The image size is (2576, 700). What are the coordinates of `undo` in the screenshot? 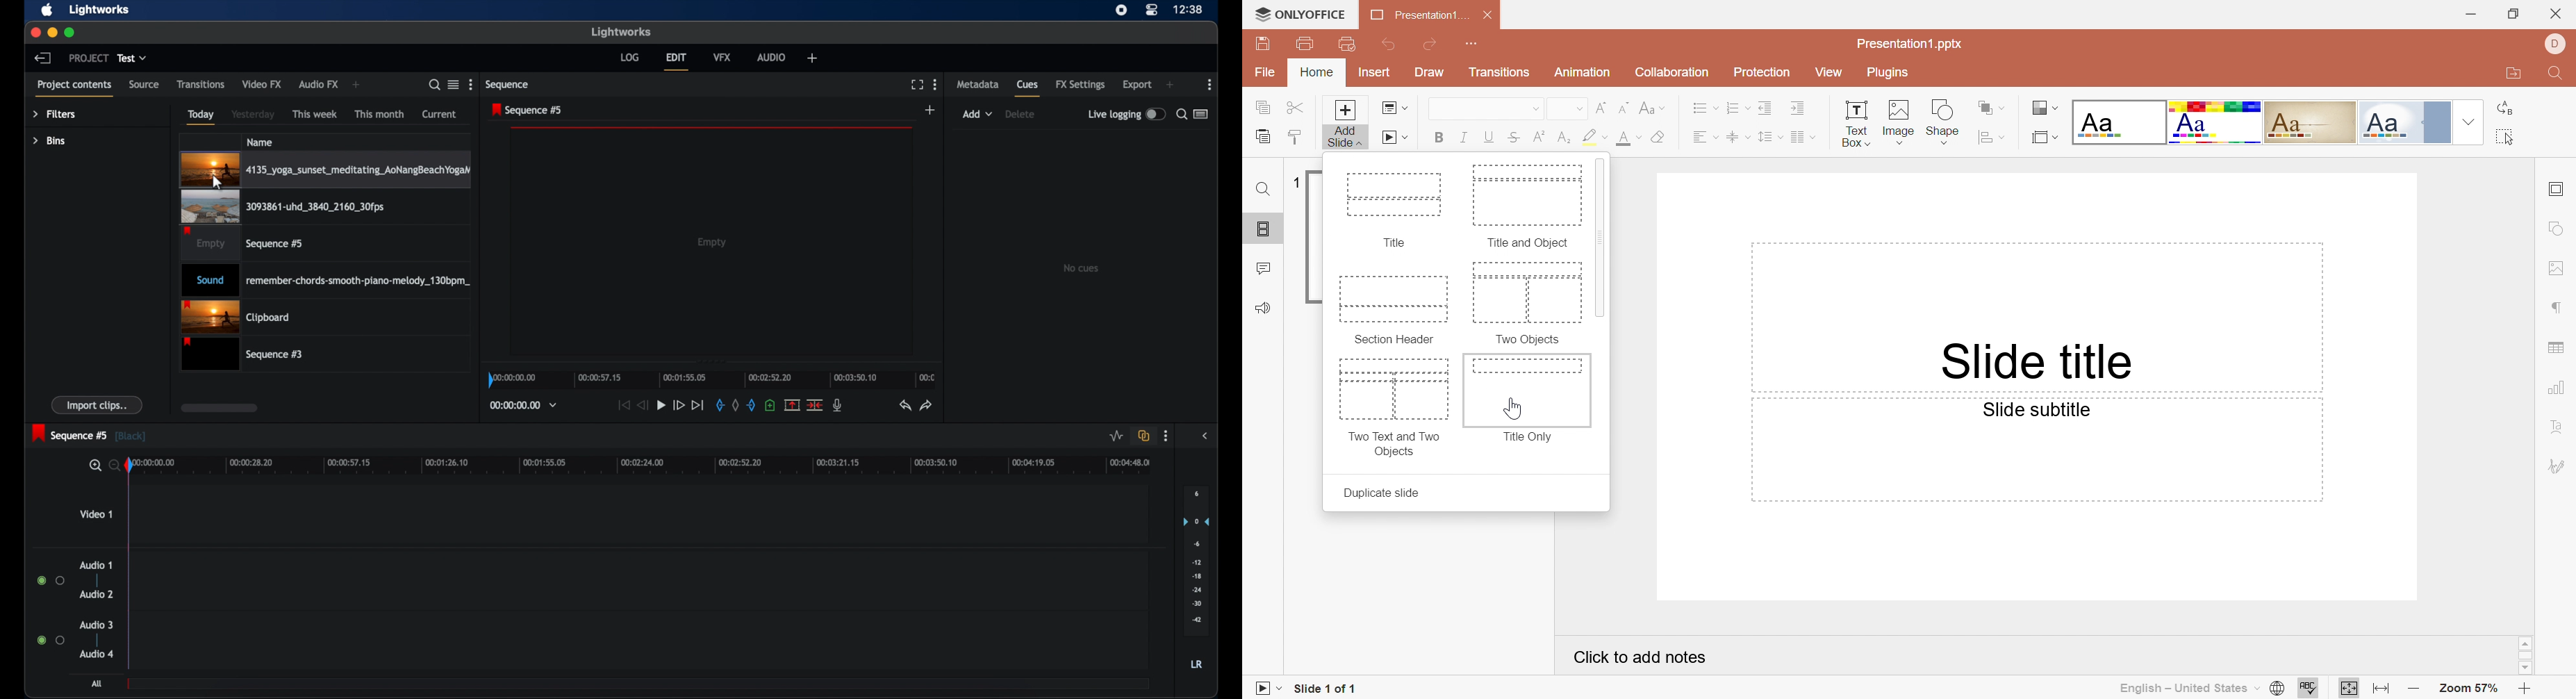 It's located at (905, 406).